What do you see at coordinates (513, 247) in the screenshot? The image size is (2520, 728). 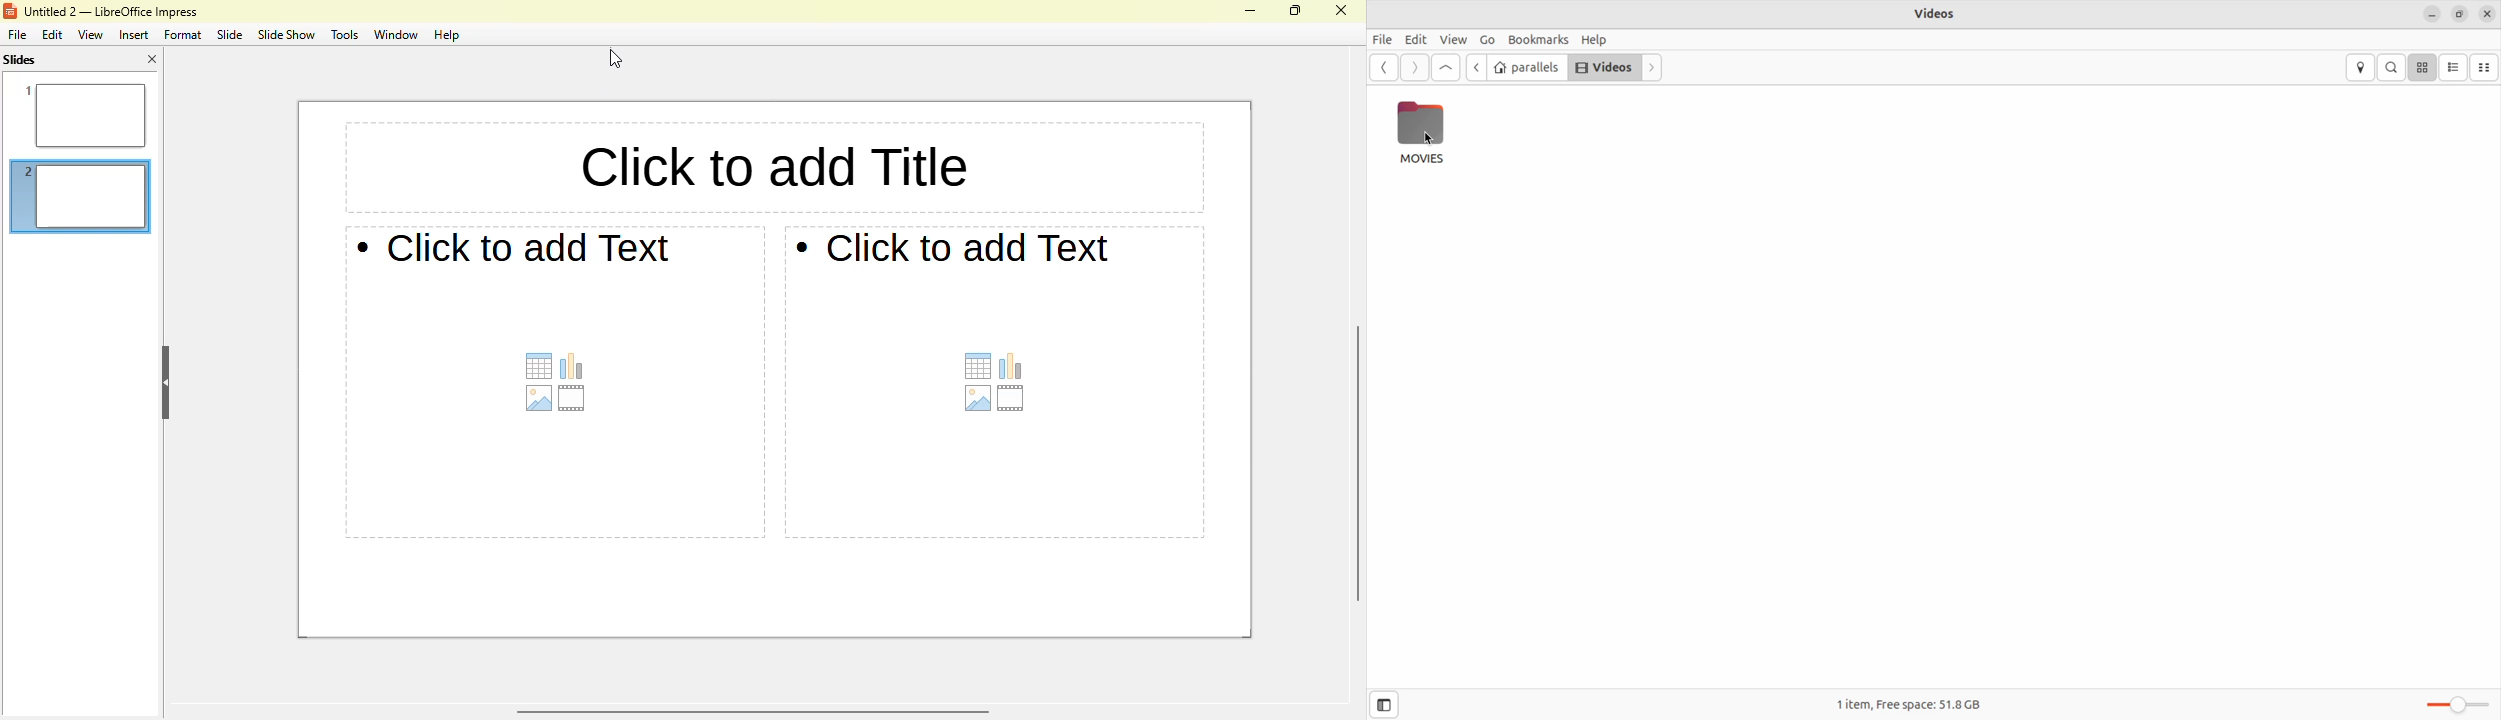 I see `text` at bounding box center [513, 247].